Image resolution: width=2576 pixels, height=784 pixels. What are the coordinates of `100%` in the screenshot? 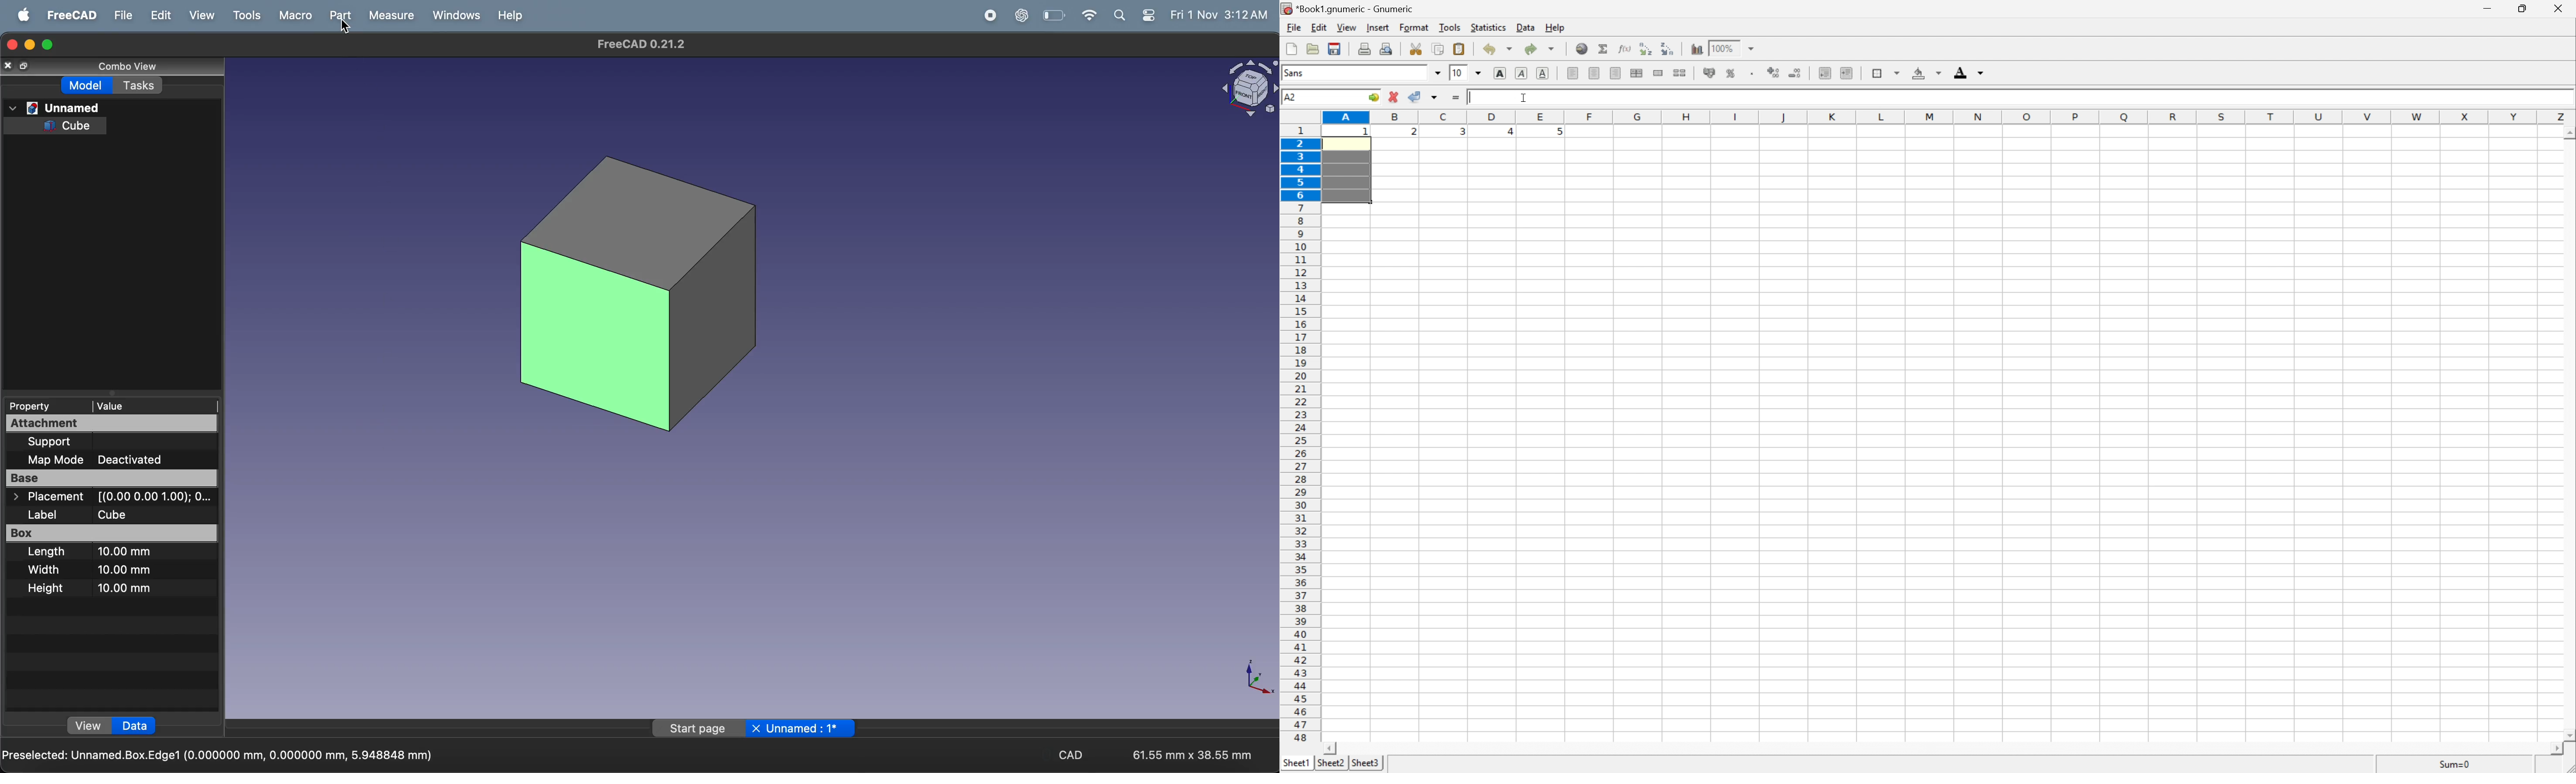 It's located at (1725, 48).